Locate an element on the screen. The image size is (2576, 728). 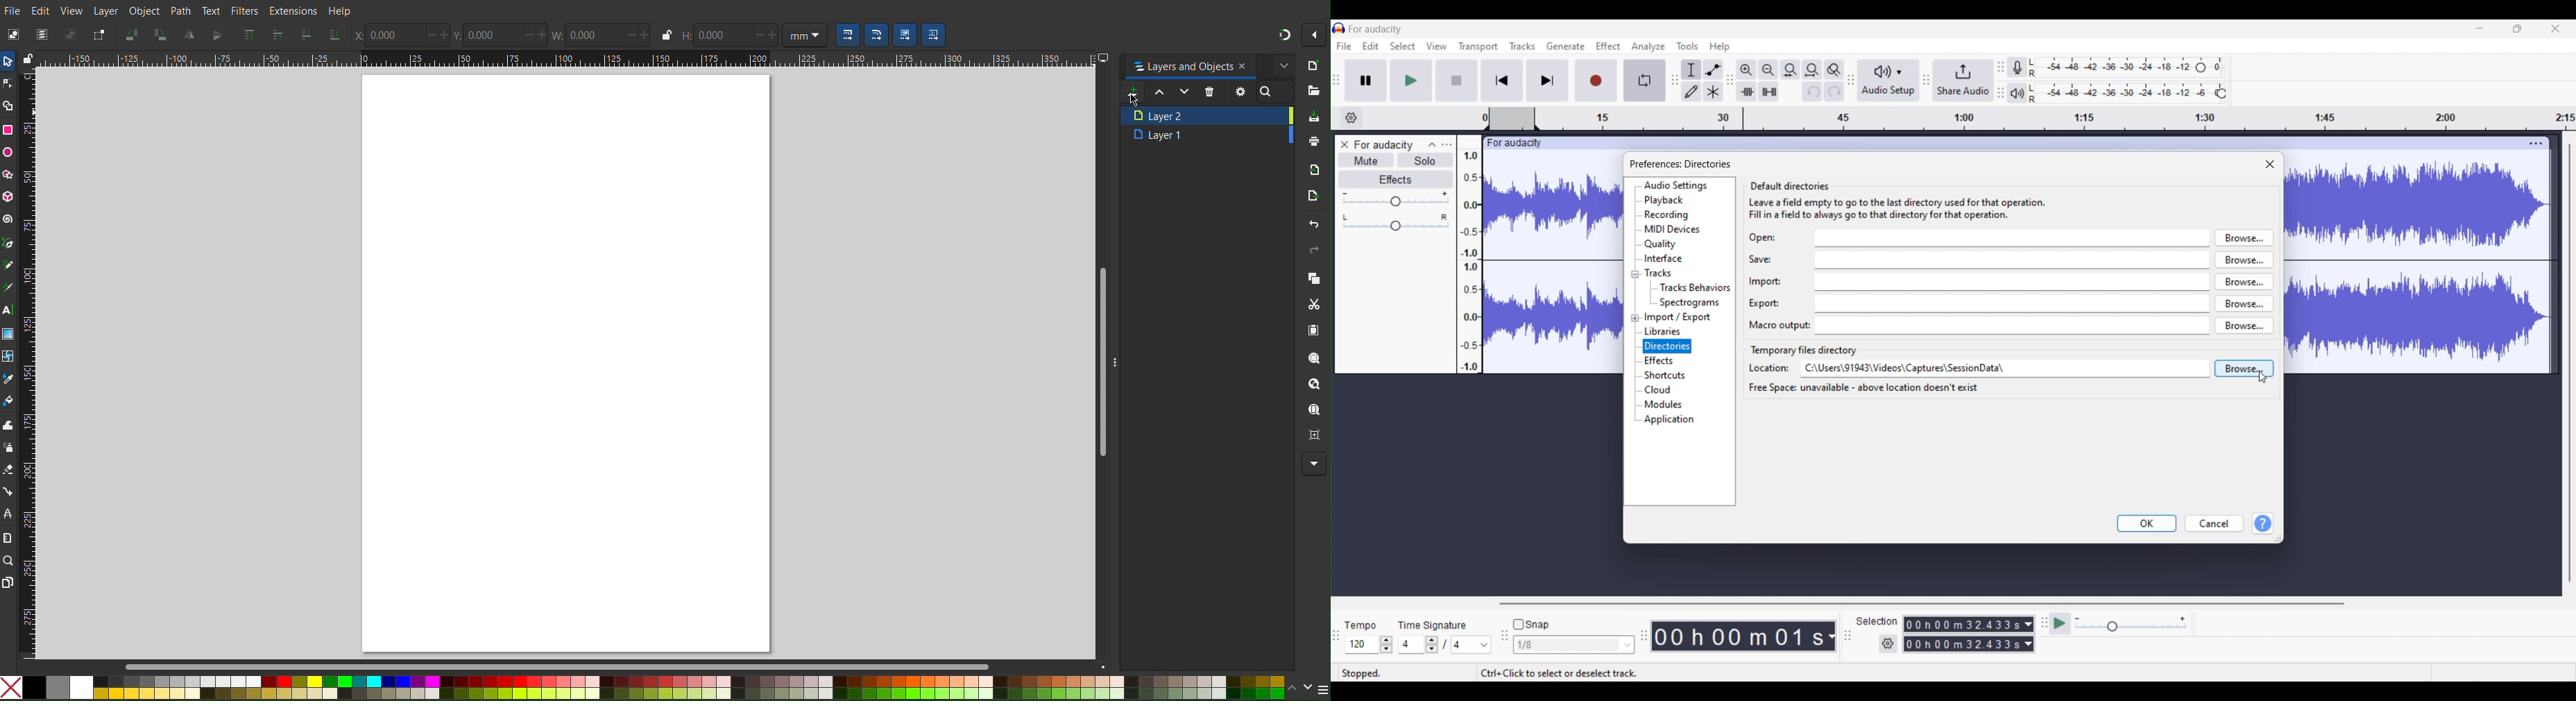
Trim audio outside selection is located at coordinates (1747, 91).